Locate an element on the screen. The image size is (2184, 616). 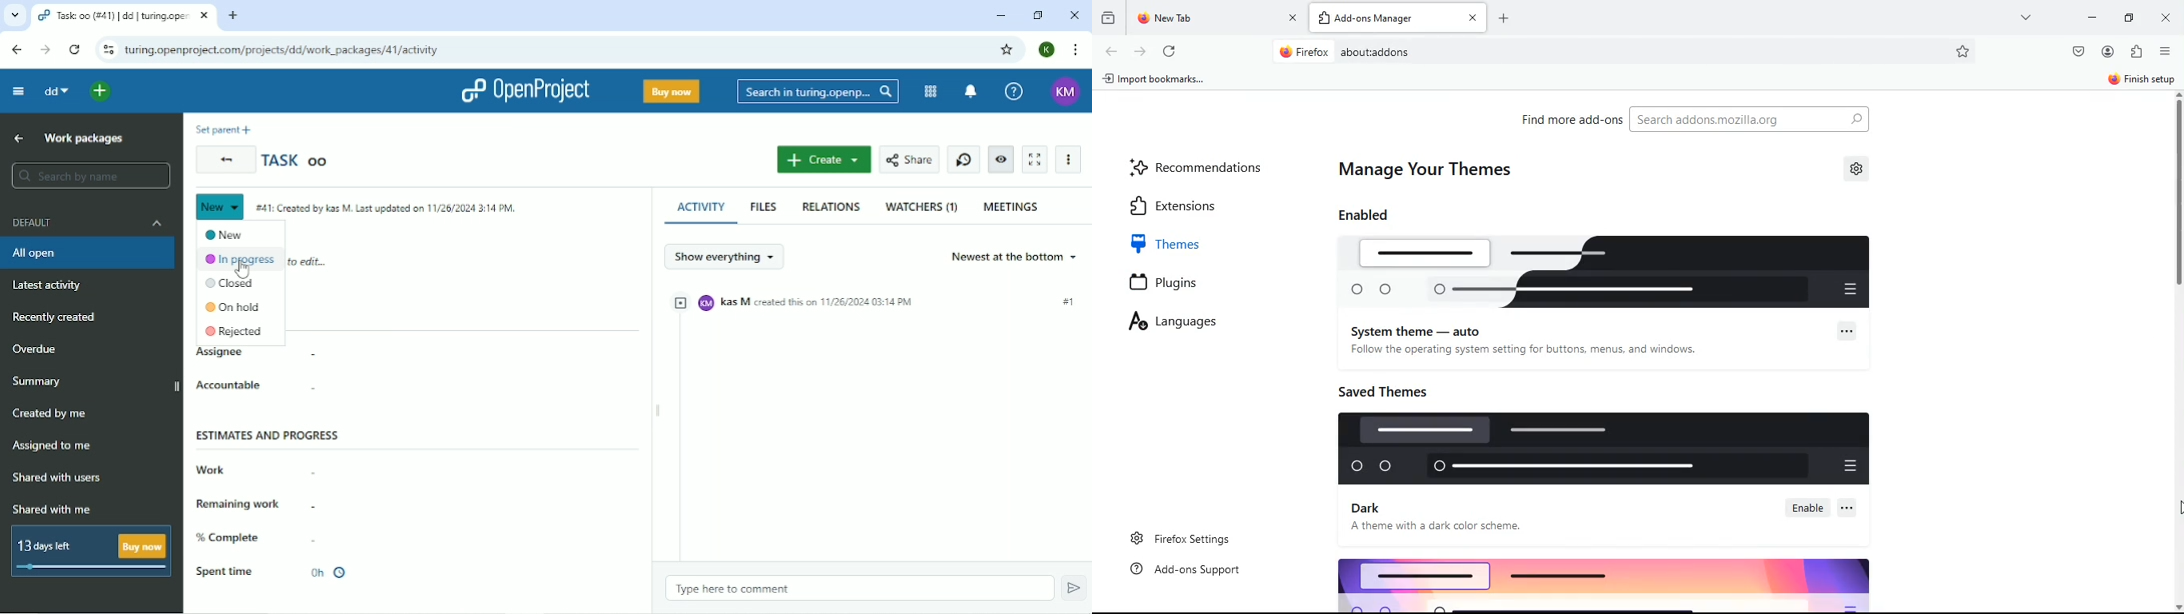
Set parent is located at coordinates (223, 128).